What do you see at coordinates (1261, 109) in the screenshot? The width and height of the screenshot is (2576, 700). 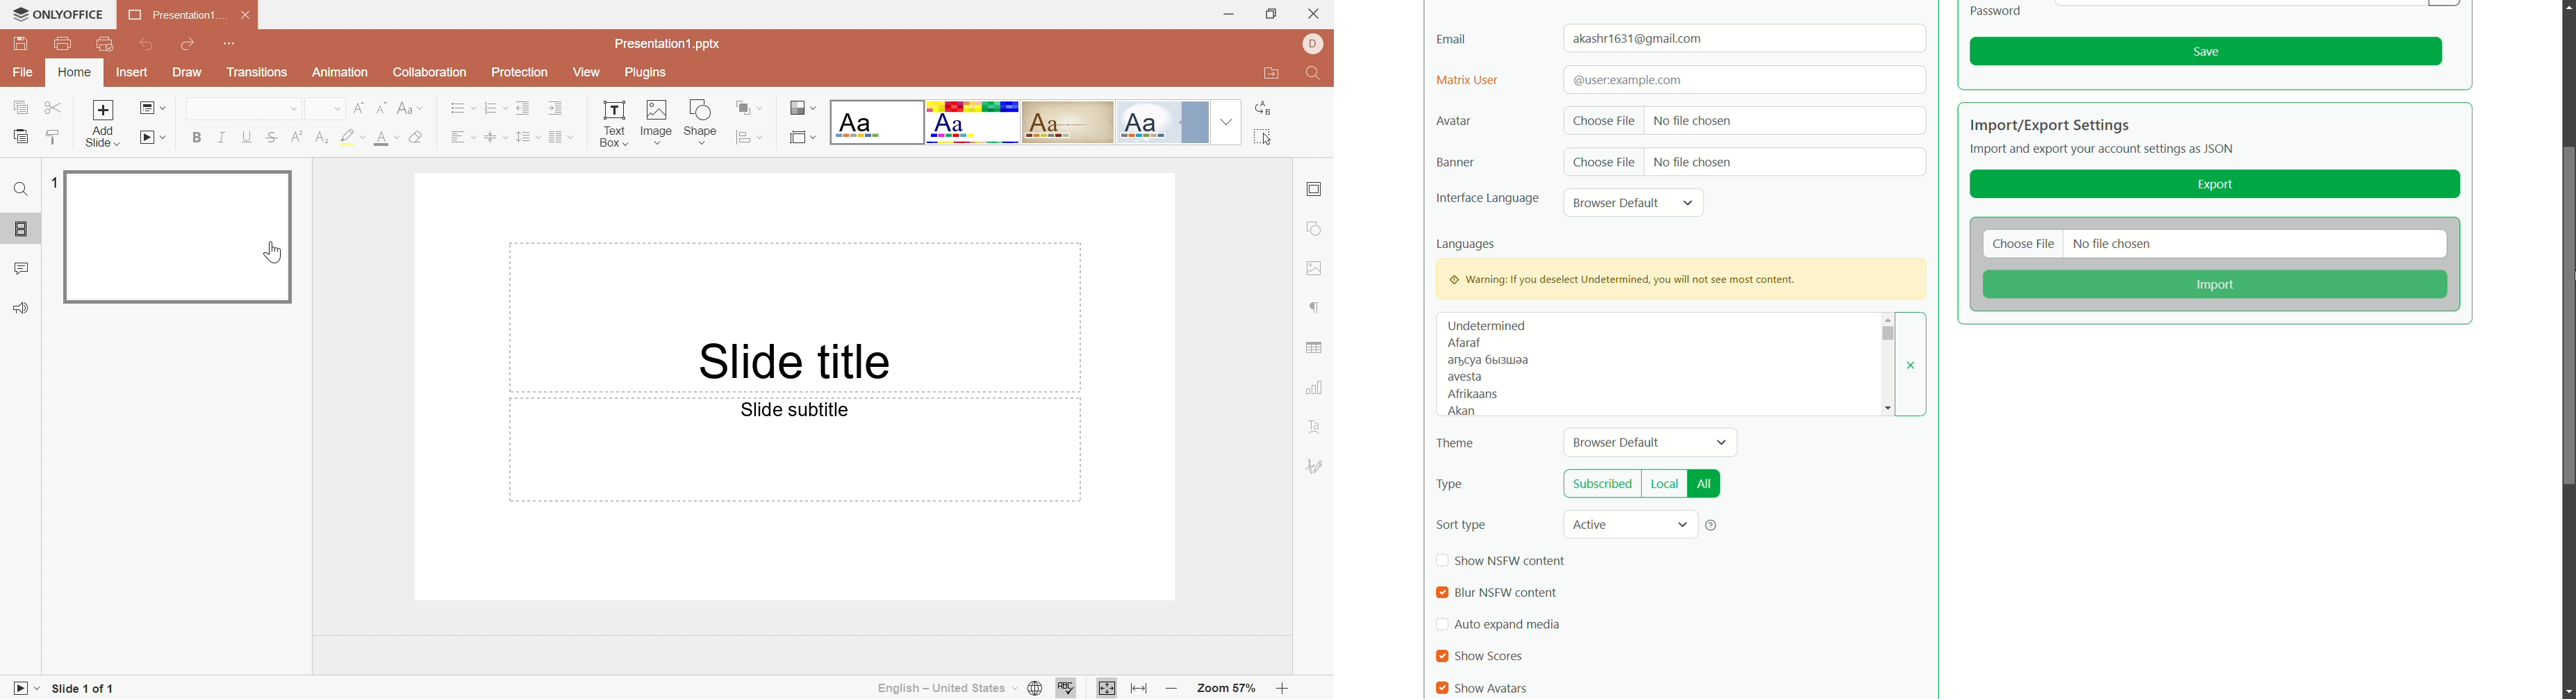 I see `Replace` at bounding box center [1261, 109].